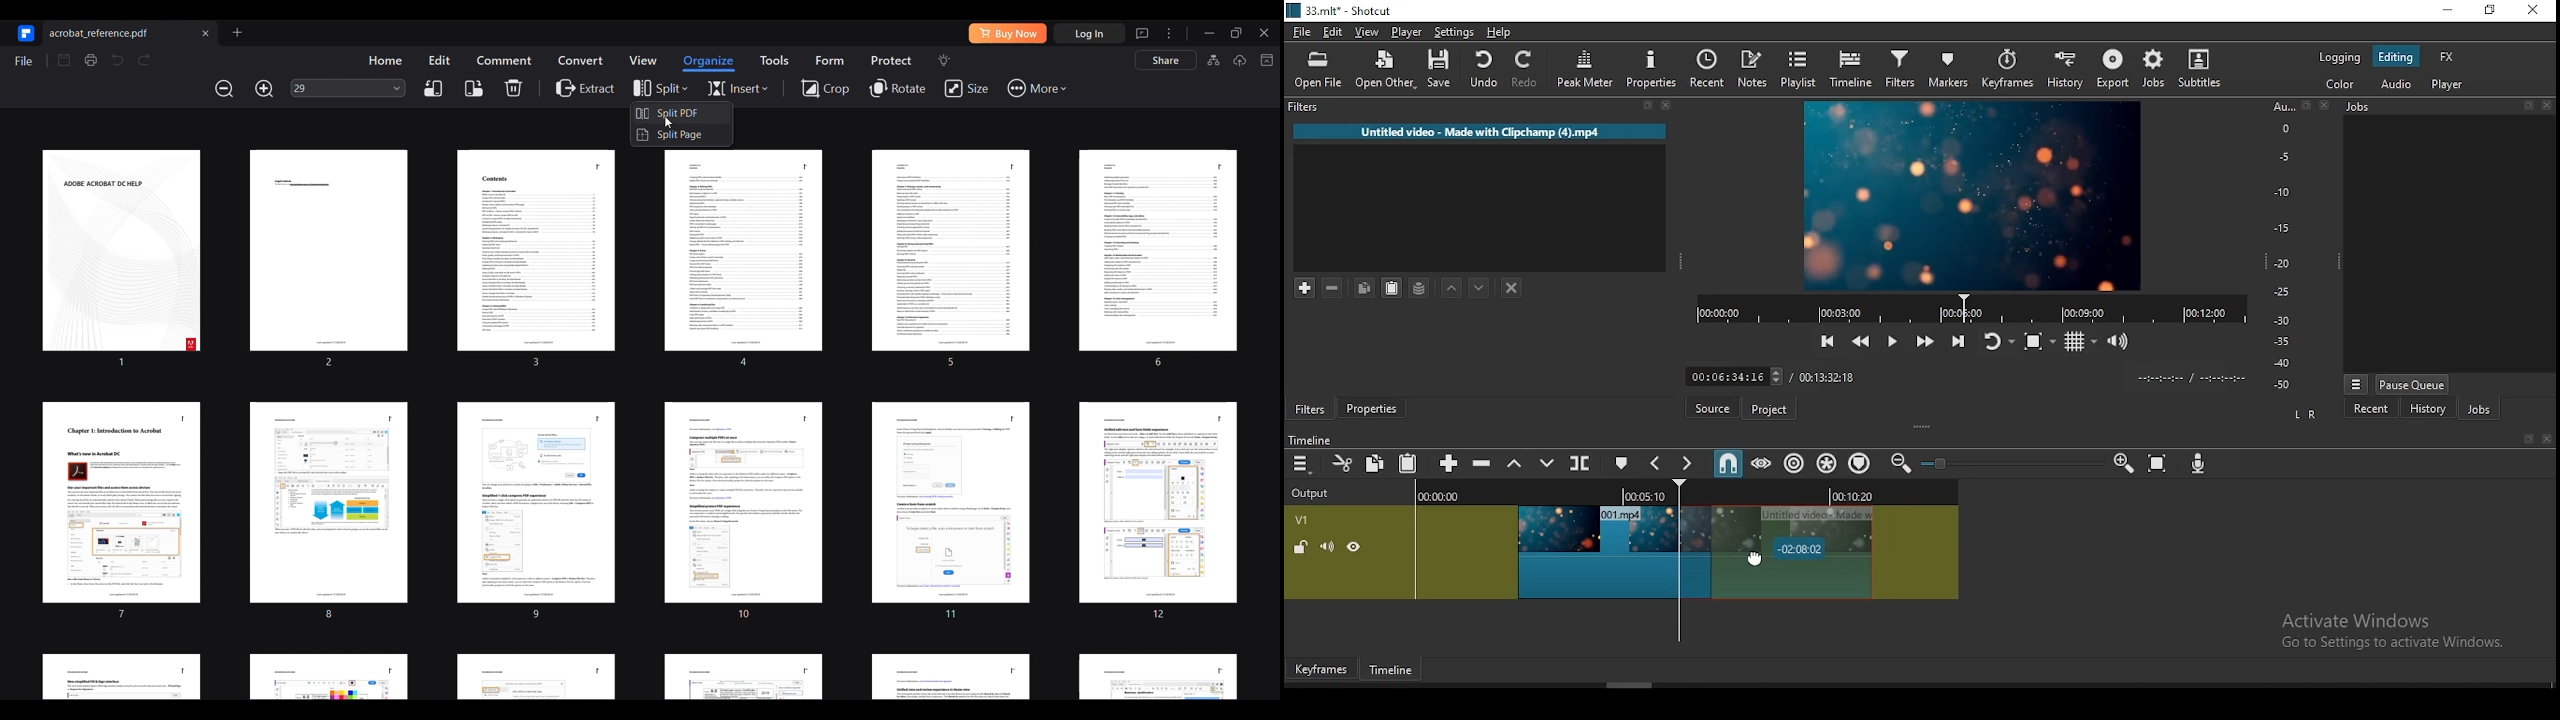 The width and height of the screenshot is (2576, 728). I want to click on ripple markers, so click(1859, 463).